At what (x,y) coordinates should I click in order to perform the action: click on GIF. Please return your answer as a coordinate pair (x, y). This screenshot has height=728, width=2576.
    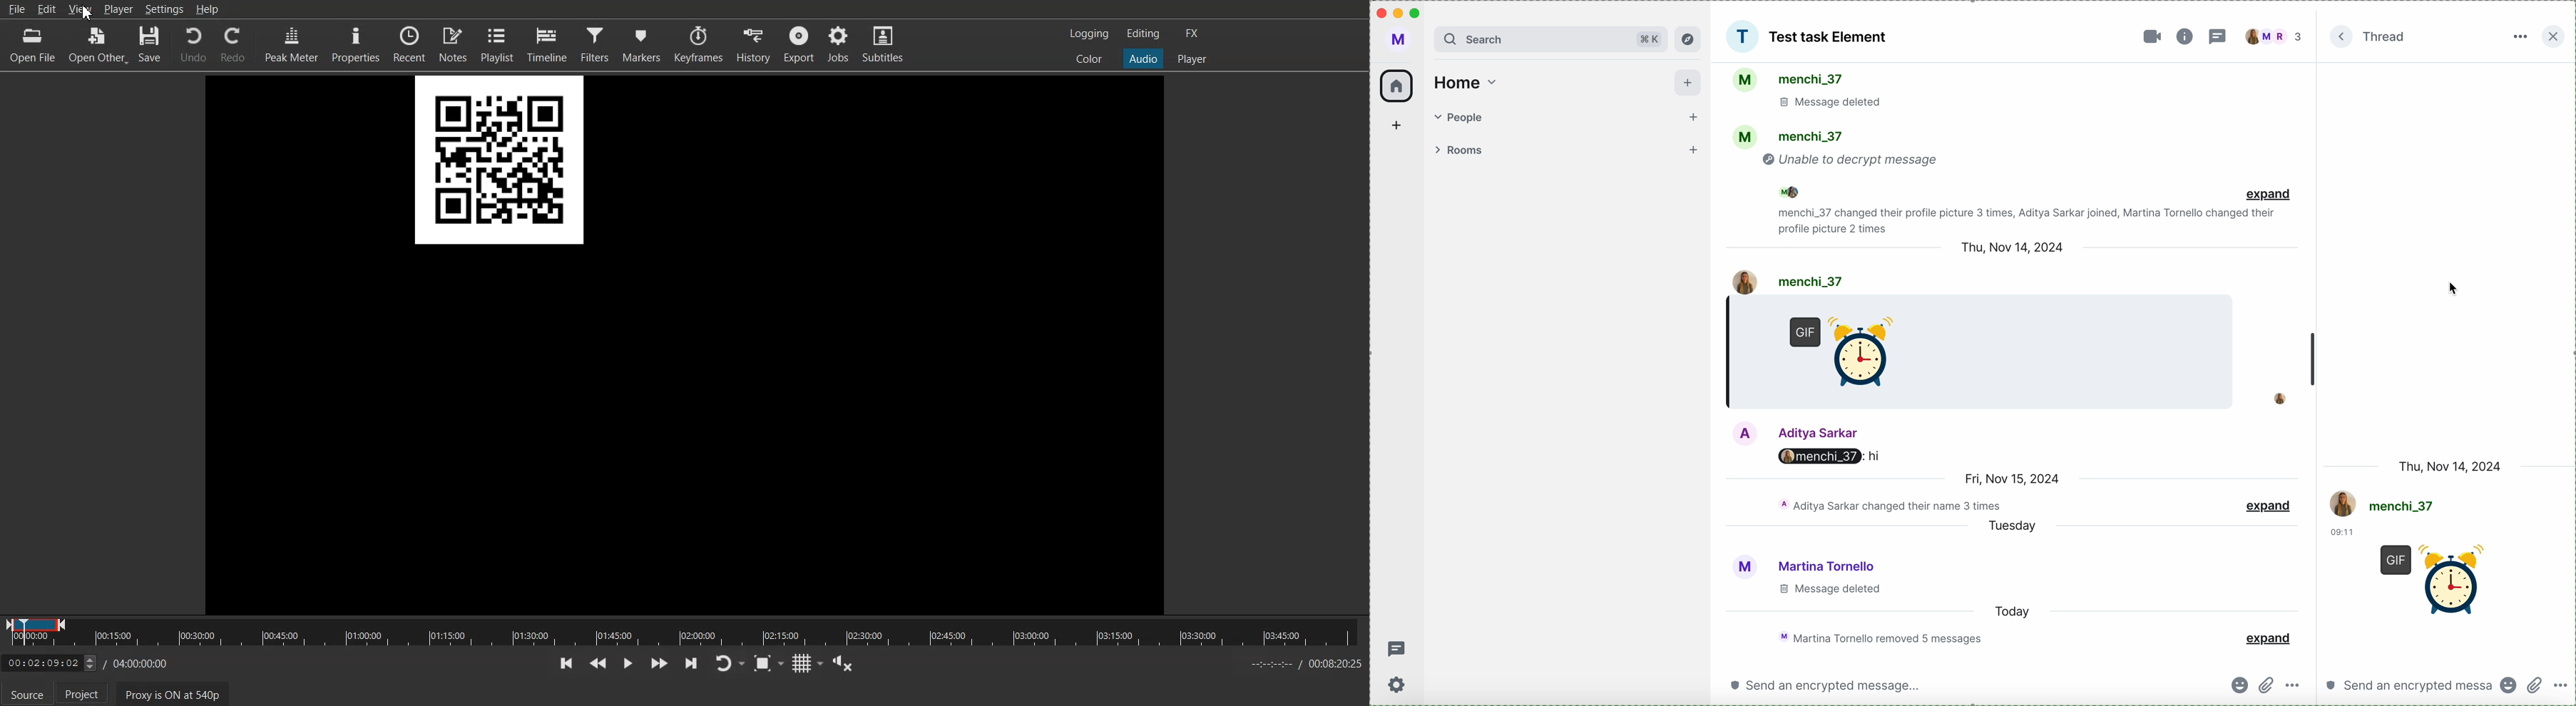
    Looking at the image, I should click on (2433, 578).